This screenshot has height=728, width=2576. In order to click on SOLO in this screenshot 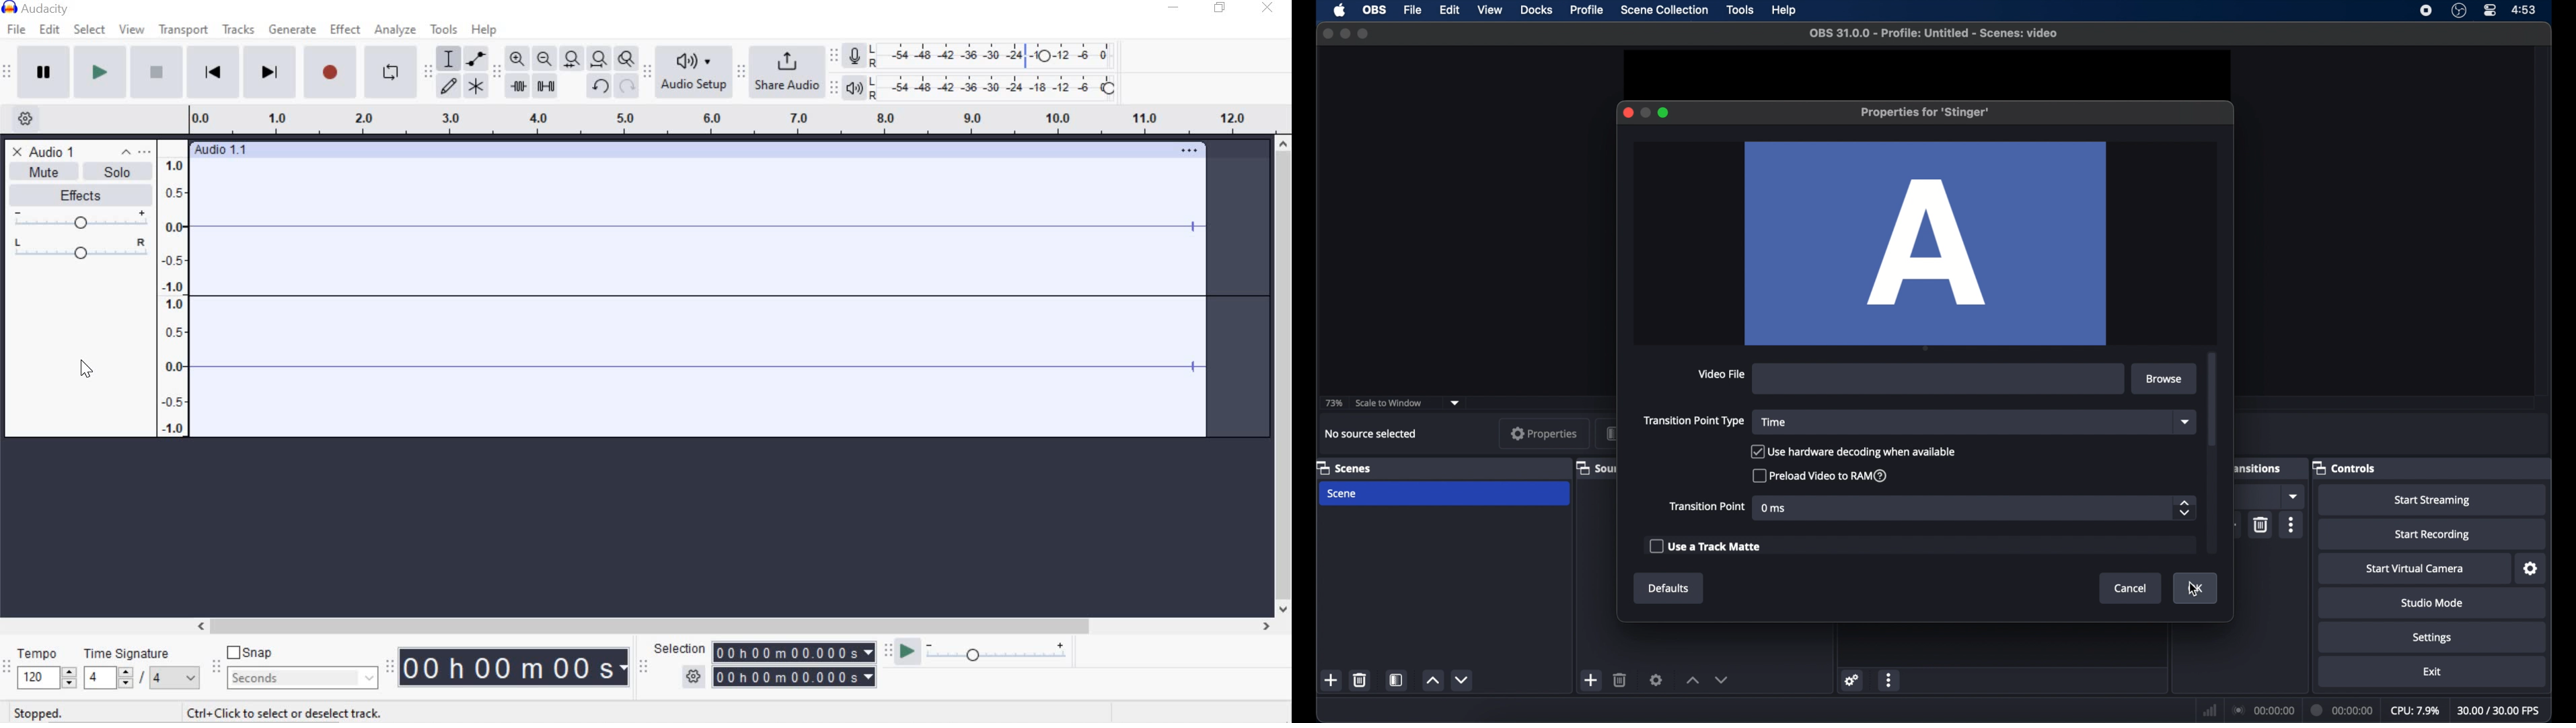, I will do `click(114, 171)`.